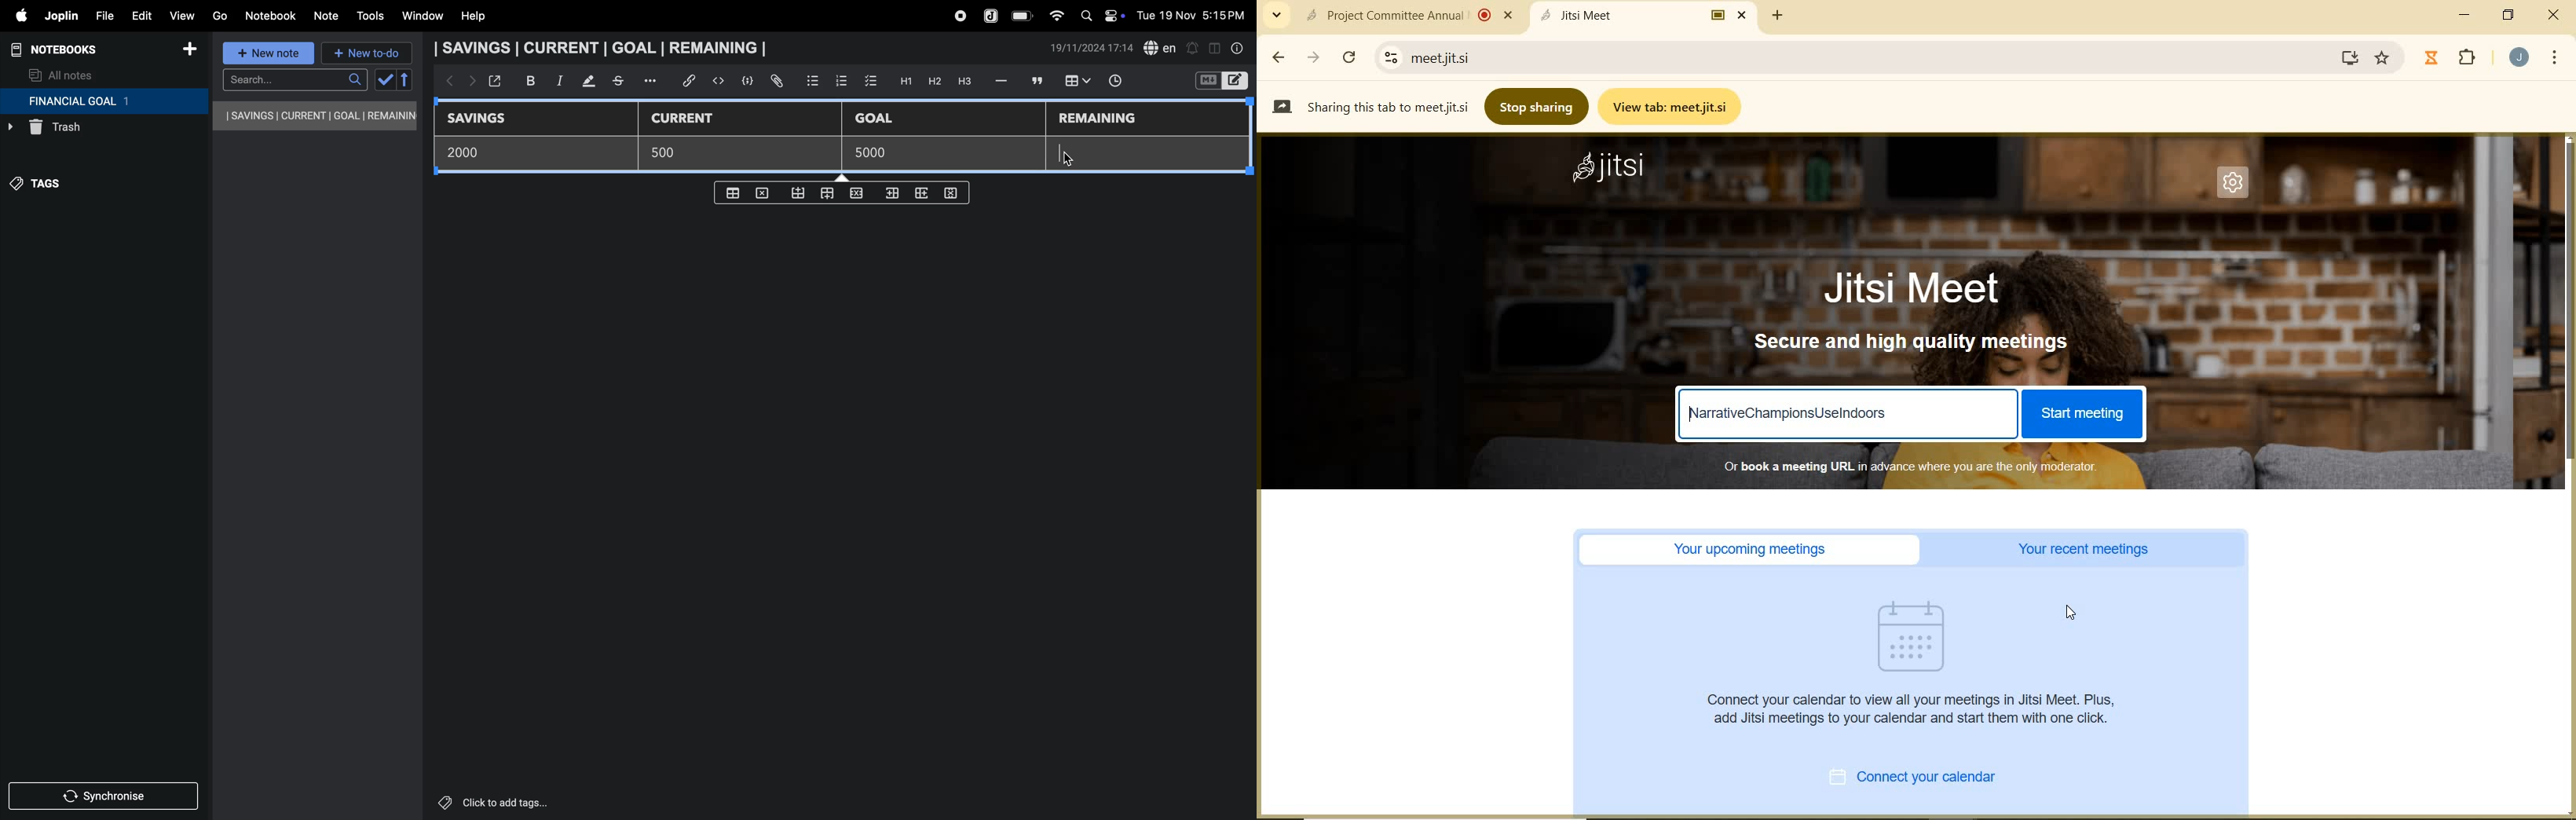 This screenshot has height=840, width=2576. What do you see at coordinates (137, 13) in the screenshot?
I see `edit` at bounding box center [137, 13].